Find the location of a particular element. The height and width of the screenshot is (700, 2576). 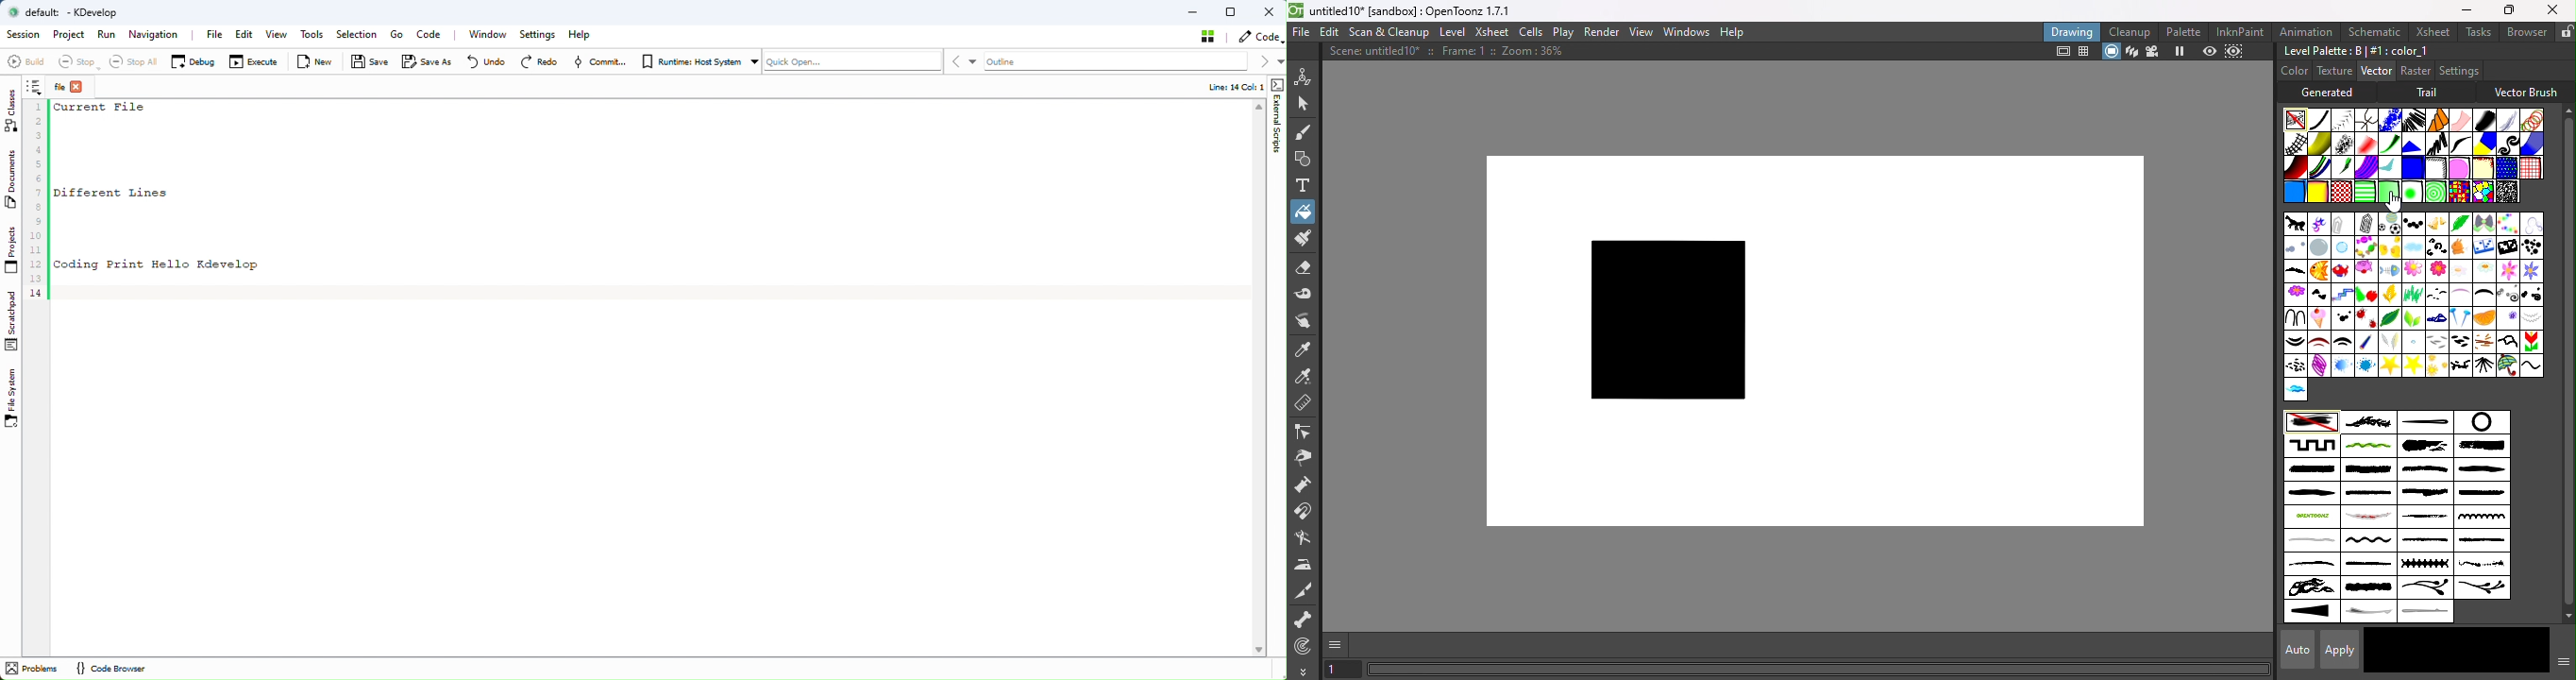

Commit is located at coordinates (602, 62).